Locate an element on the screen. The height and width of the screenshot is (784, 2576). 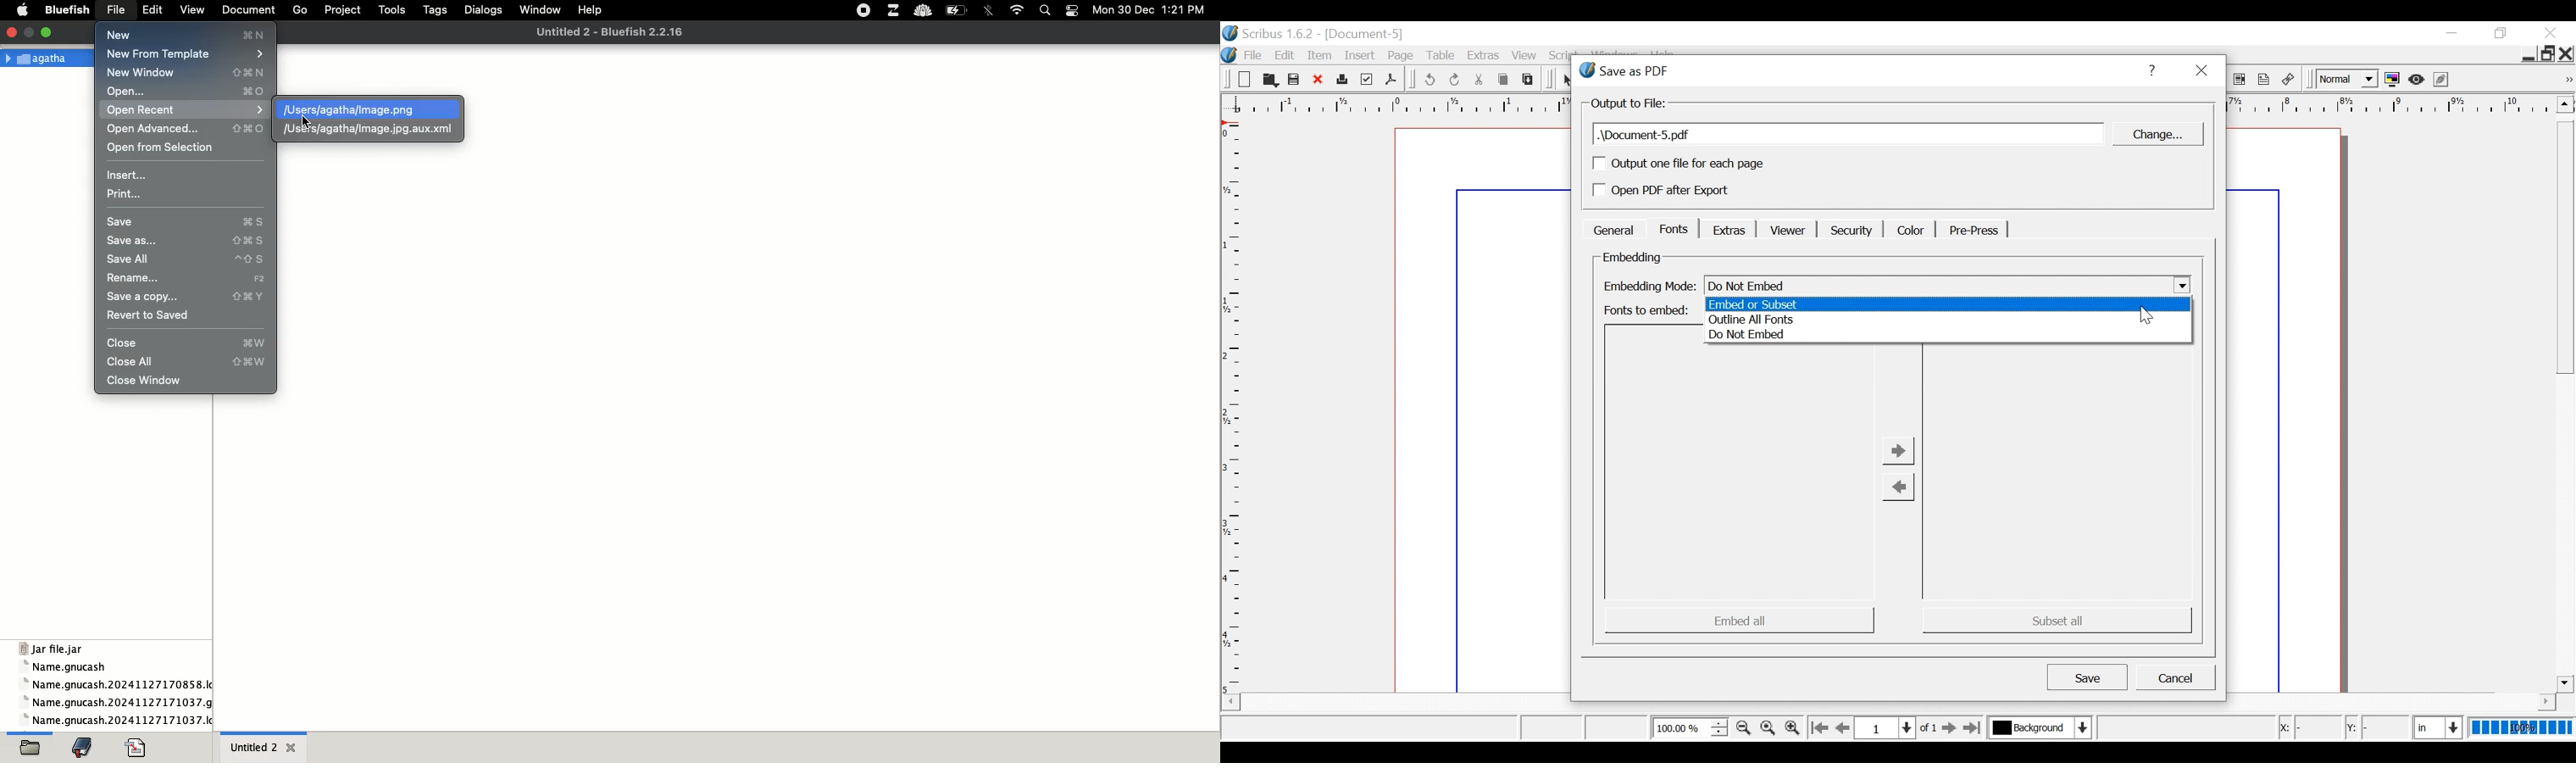
horizontal ruler is located at coordinates (2390, 106).